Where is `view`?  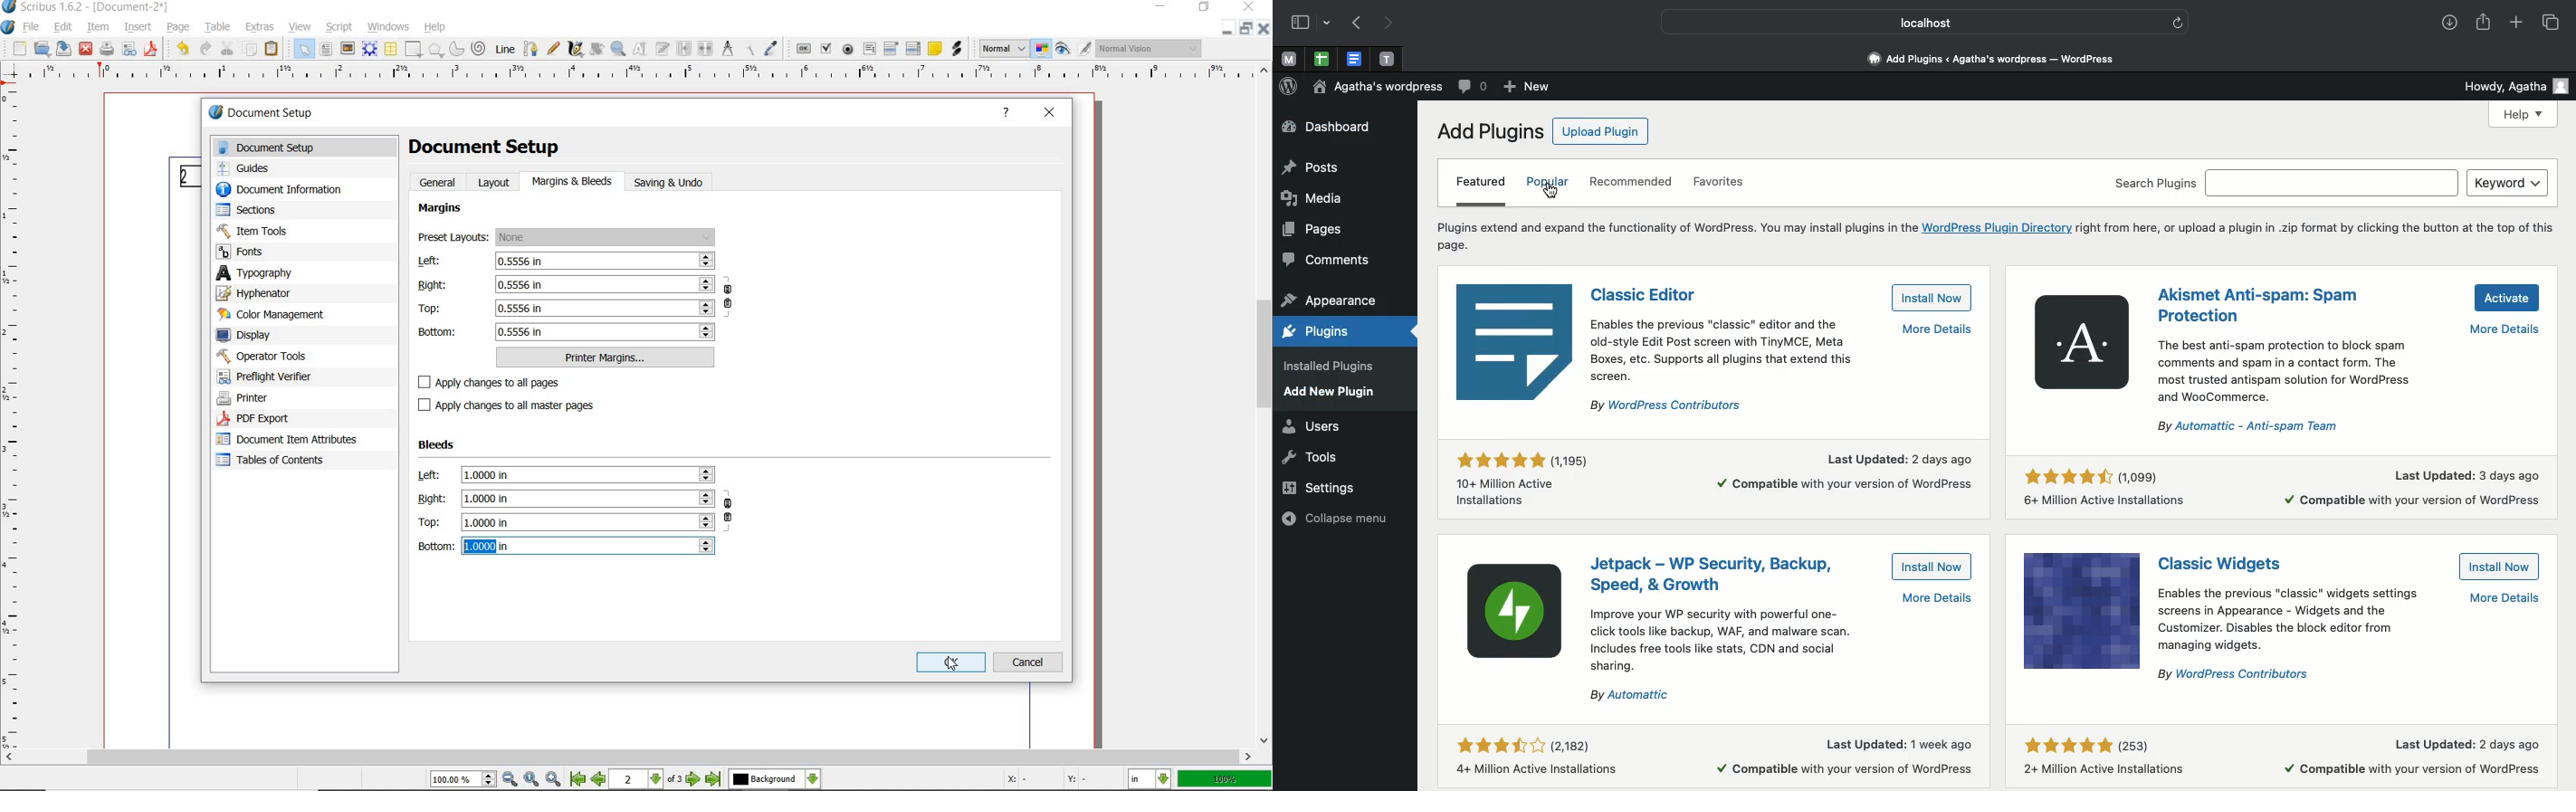 view is located at coordinates (299, 27).